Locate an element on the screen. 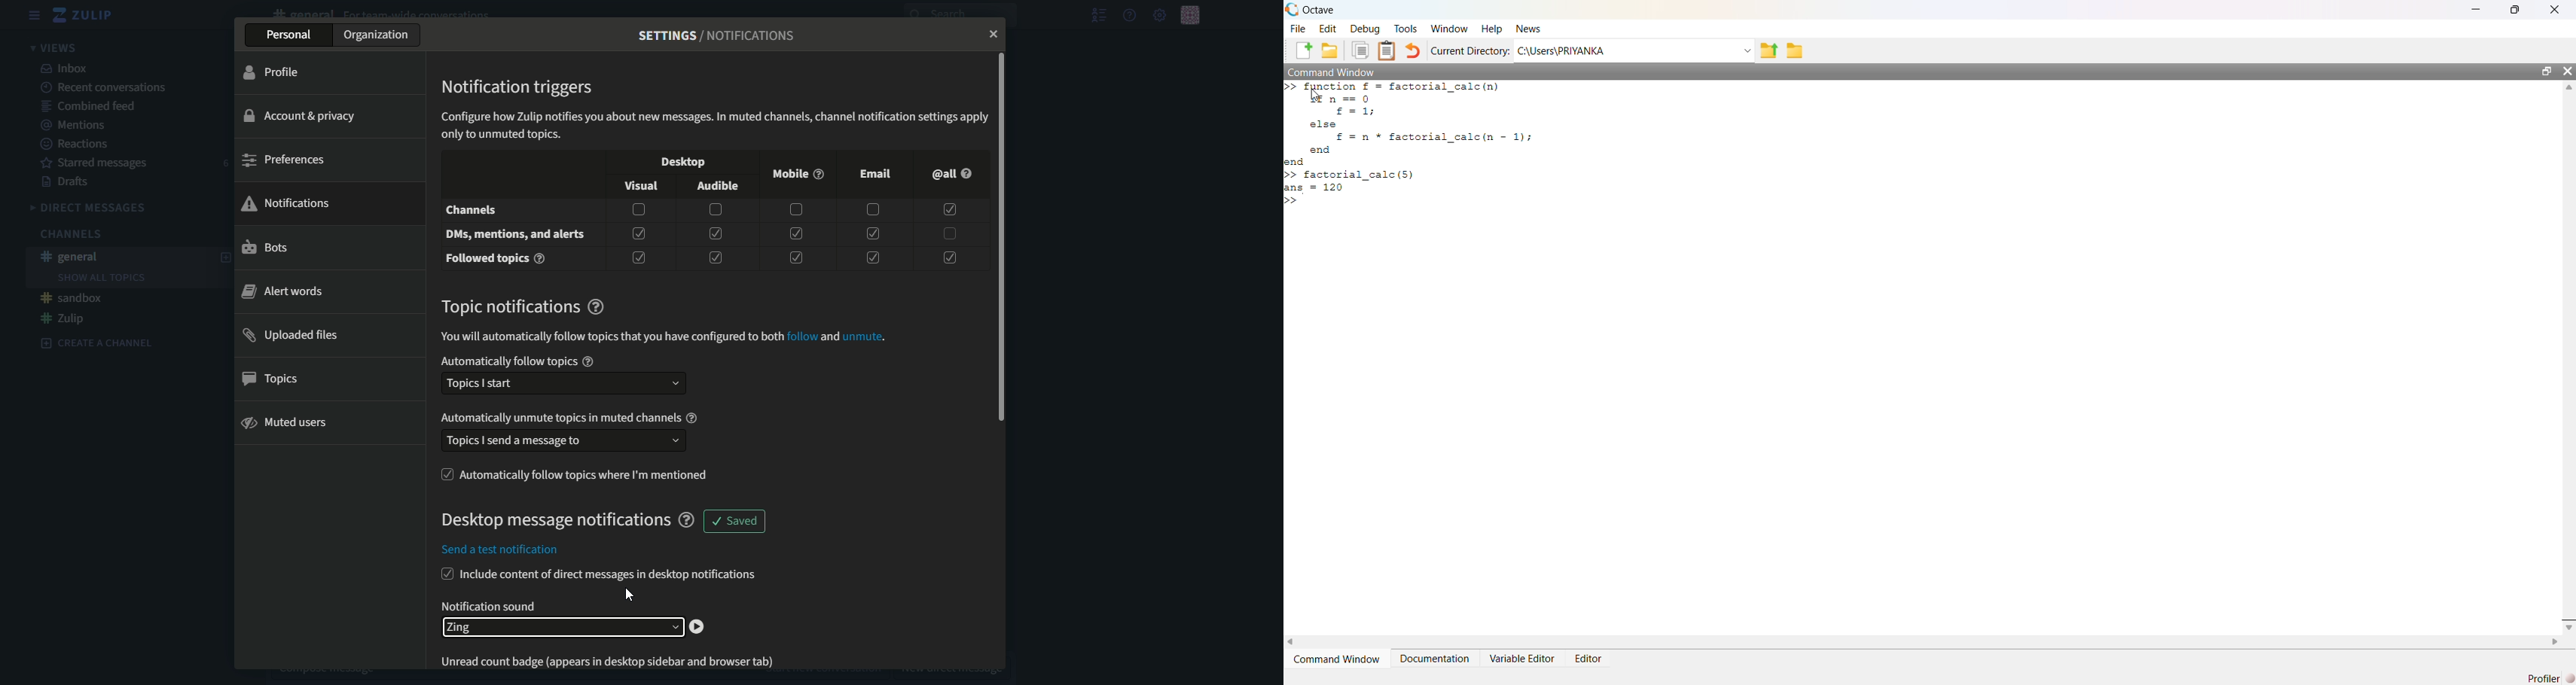 This screenshot has width=2576, height=700. check box is located at coordinates (639, 209).